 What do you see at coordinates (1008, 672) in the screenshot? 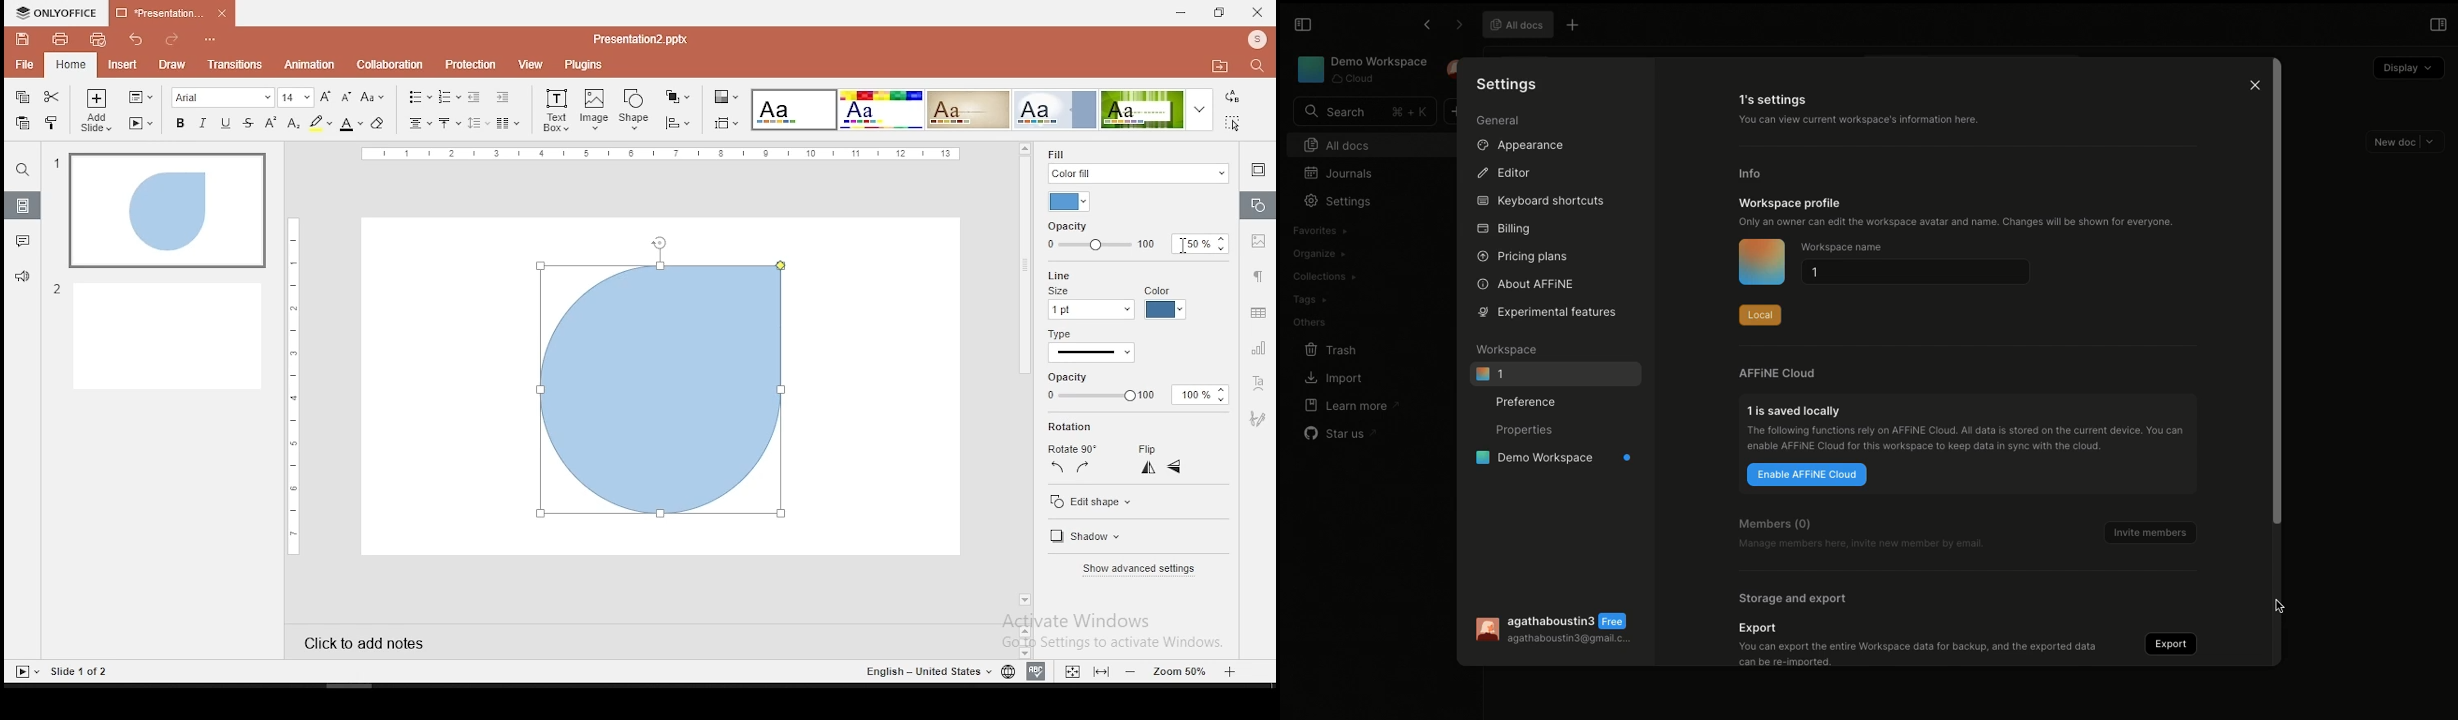
I see `language` at bounding box center [1008, 672].